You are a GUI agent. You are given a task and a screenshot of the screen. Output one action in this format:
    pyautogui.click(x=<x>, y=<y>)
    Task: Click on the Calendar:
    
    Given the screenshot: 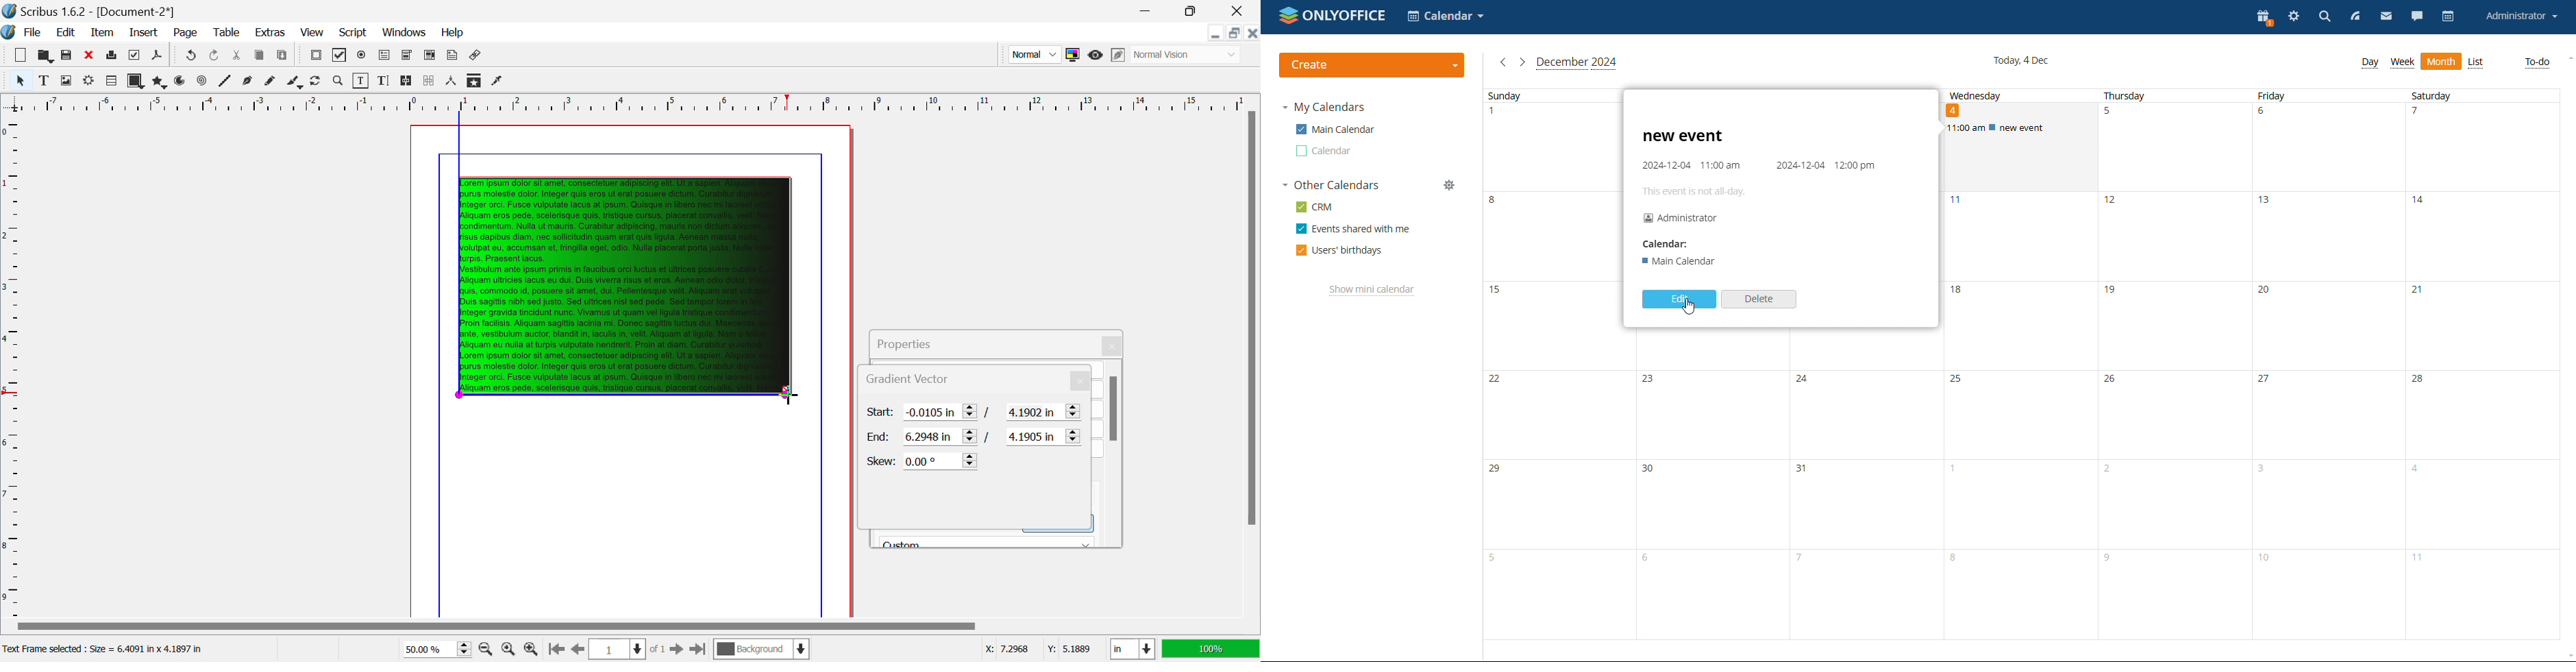 What is the action you would take?
    pyautogui.click(x=1669, y=244)
    